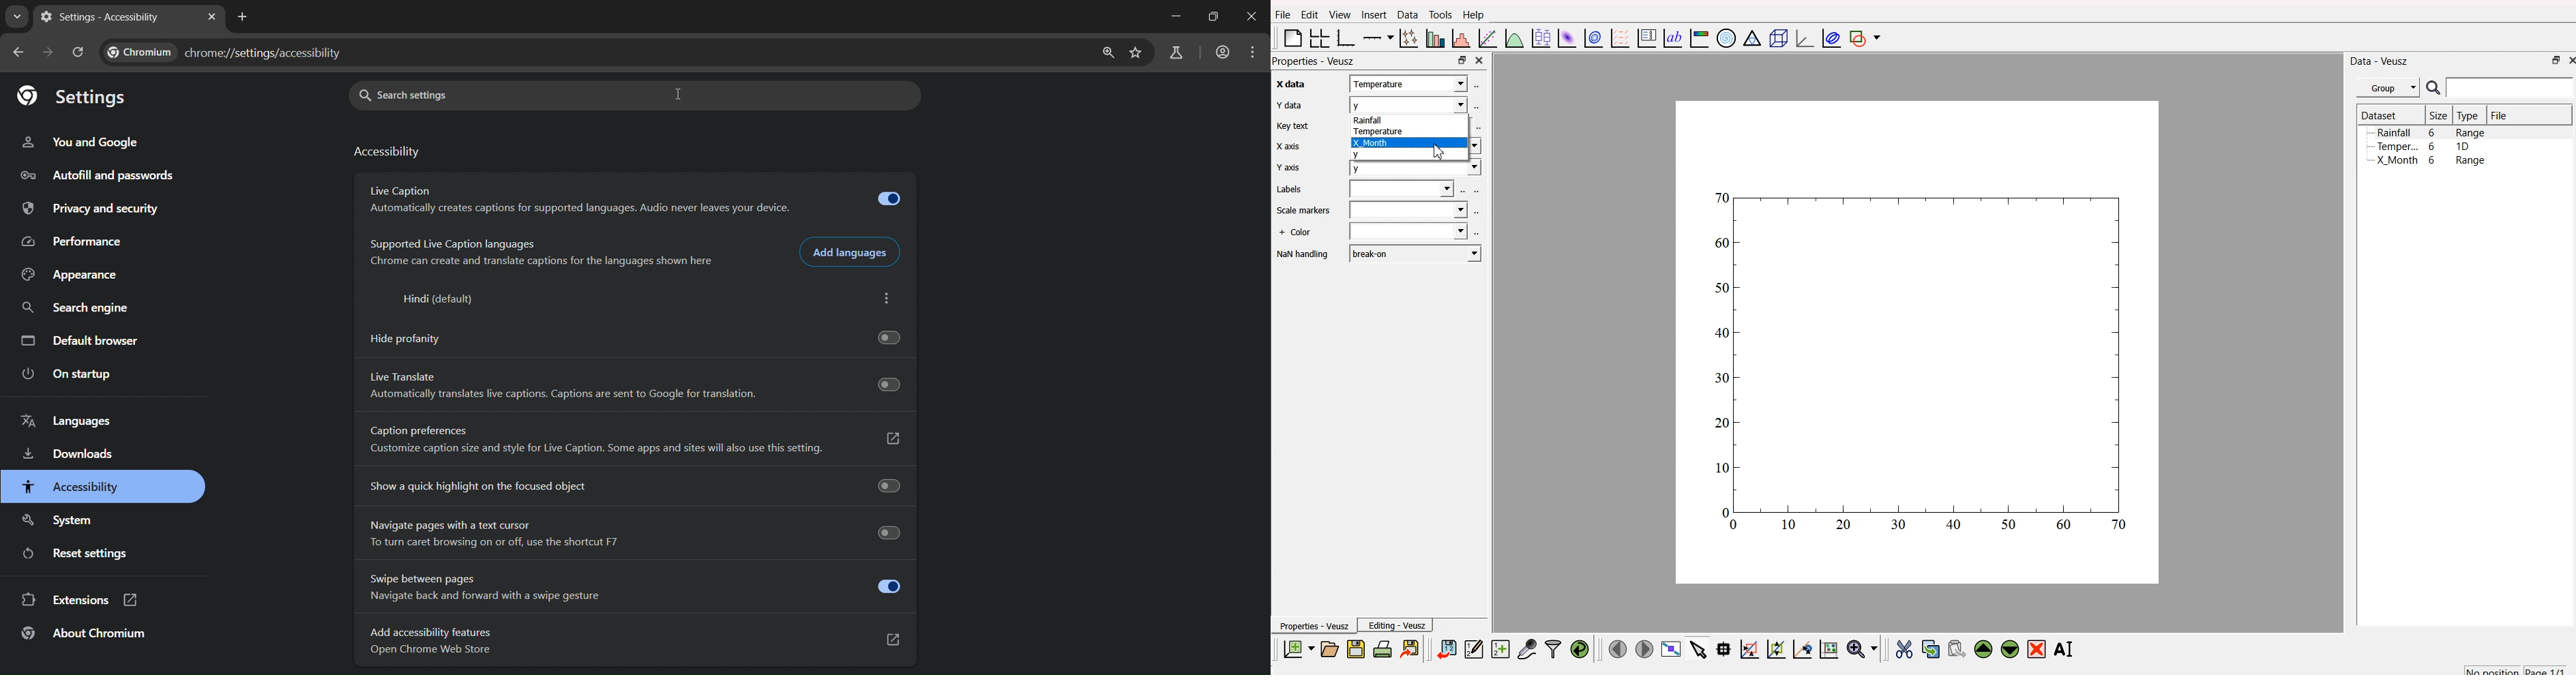 This screenshot has width=2576, height=700. Describe the element at coordinates (2515, 668) in the screenshot. I see `no position page 1/1` at that location.